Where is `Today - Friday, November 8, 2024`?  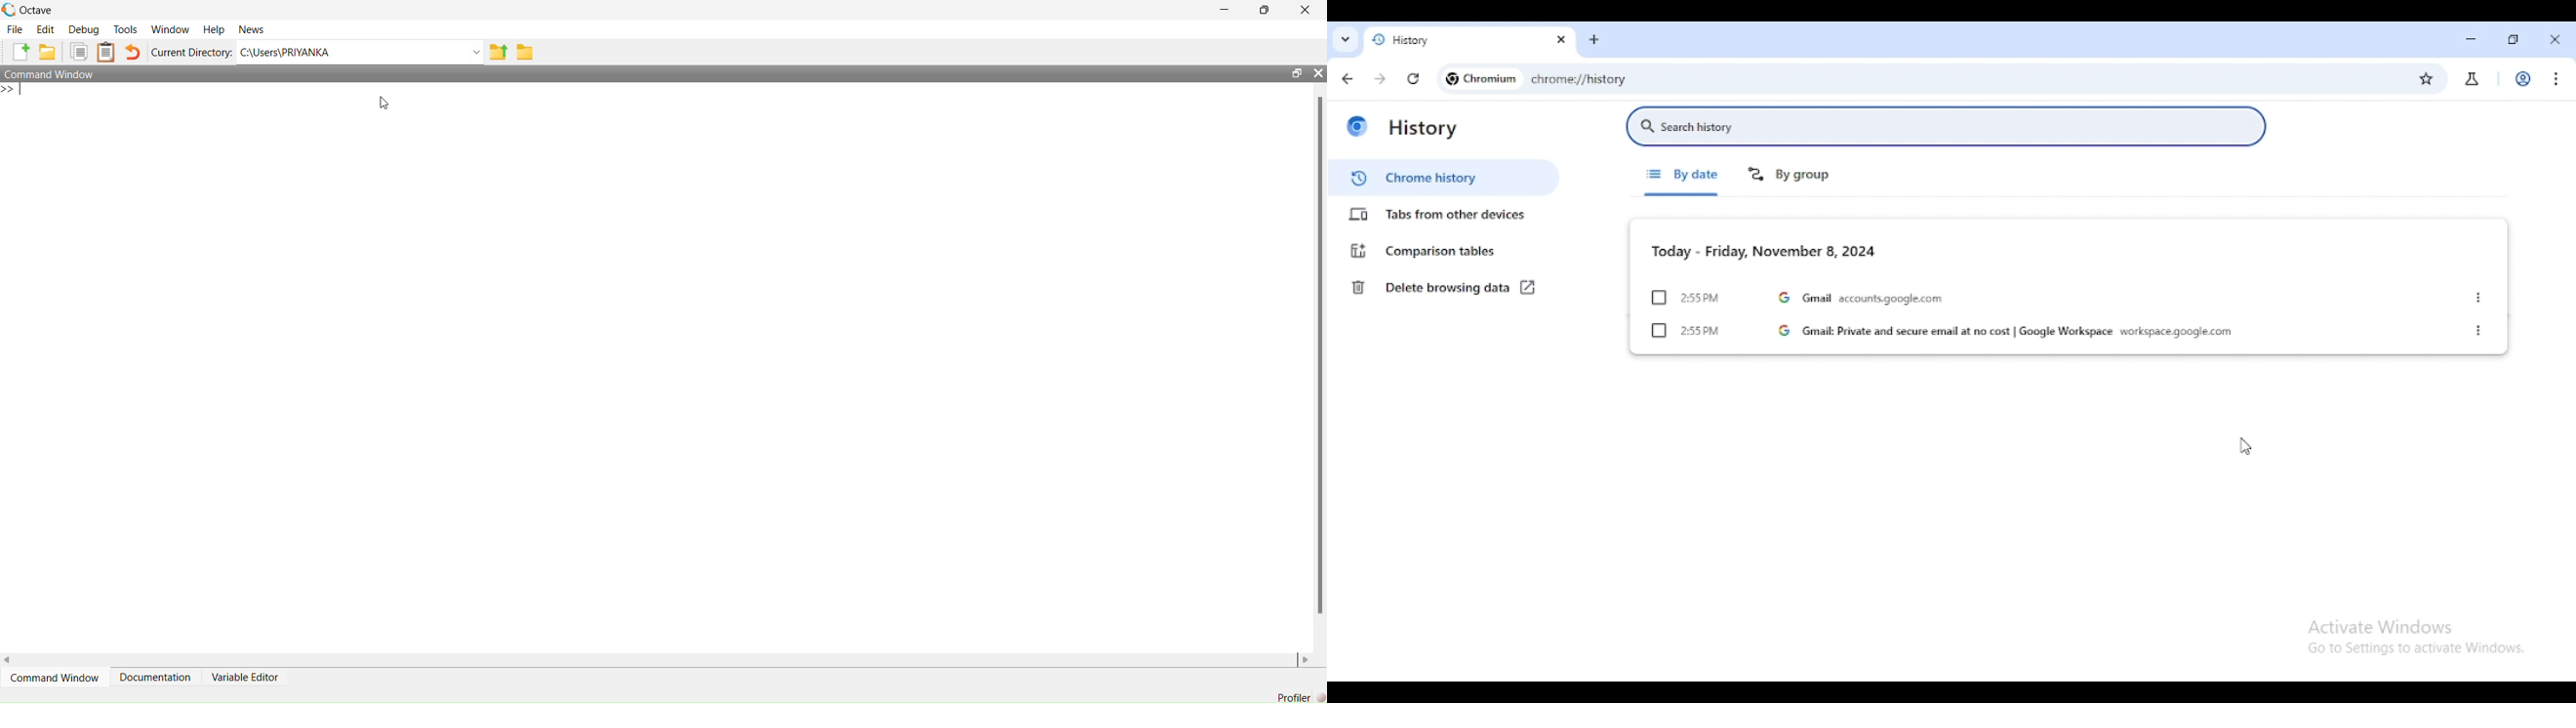
Today - Friday, November 8, 2024 is located at coordinates (1763, 250).